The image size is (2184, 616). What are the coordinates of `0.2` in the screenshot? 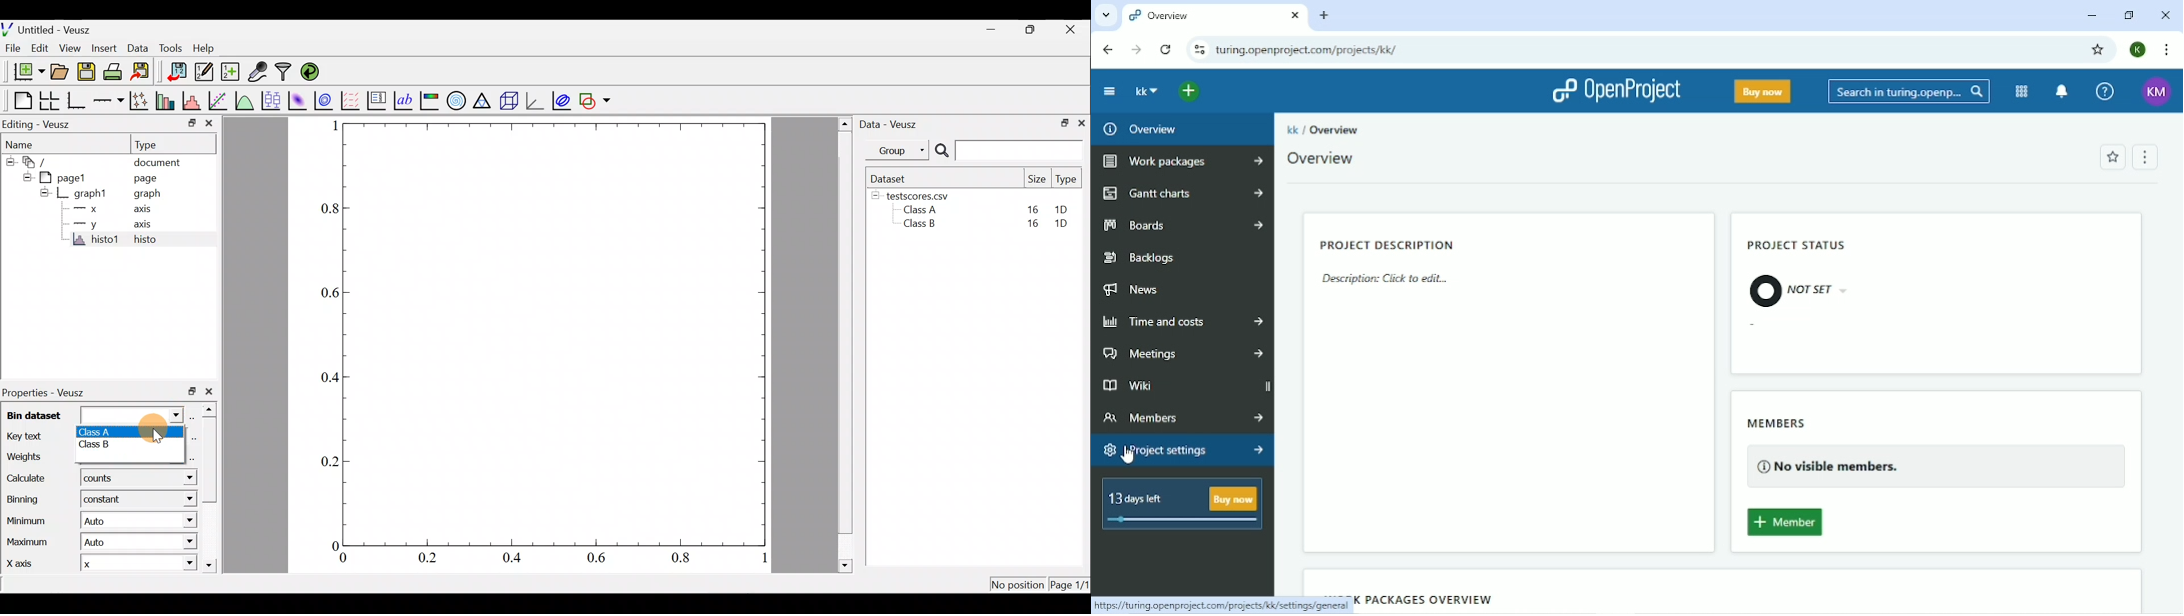 It's located at (430, 560).